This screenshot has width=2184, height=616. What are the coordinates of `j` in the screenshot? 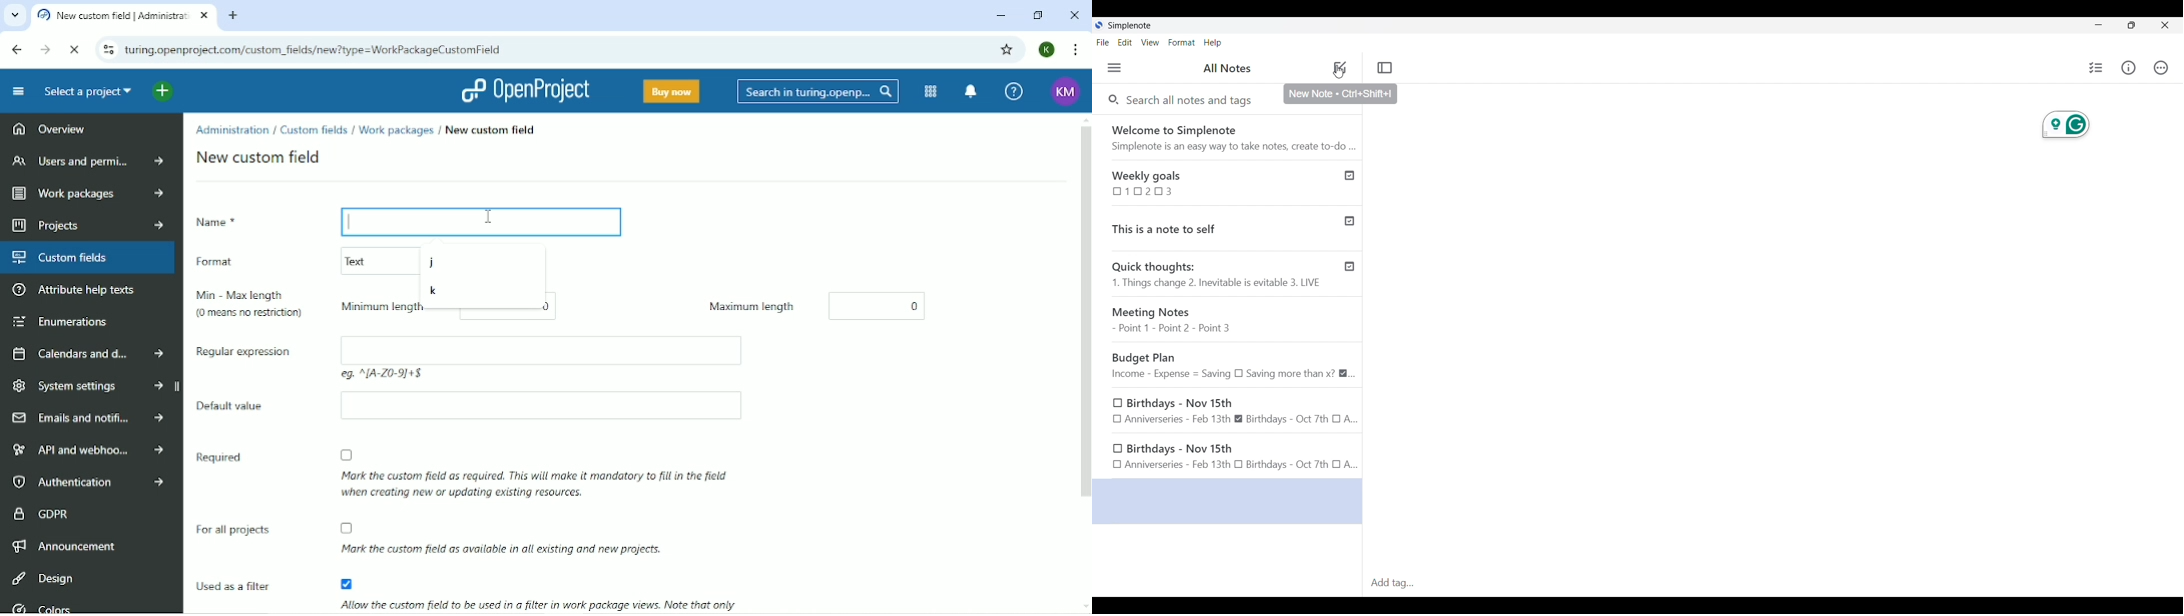 It's located at (433, 262).